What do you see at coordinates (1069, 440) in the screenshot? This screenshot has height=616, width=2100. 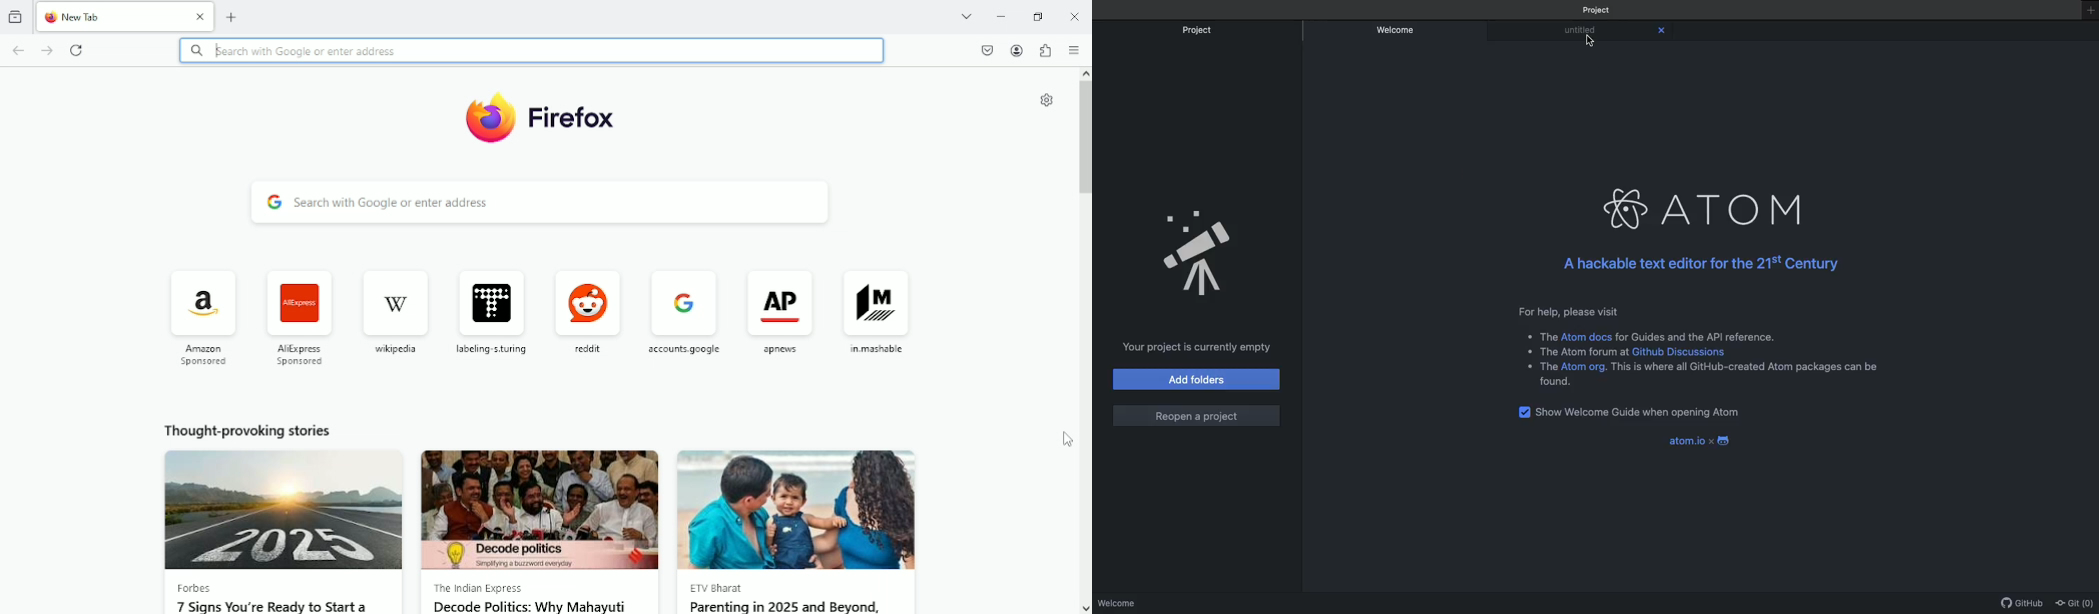 I see `Cursor ` at bounding box center [1069, 440].